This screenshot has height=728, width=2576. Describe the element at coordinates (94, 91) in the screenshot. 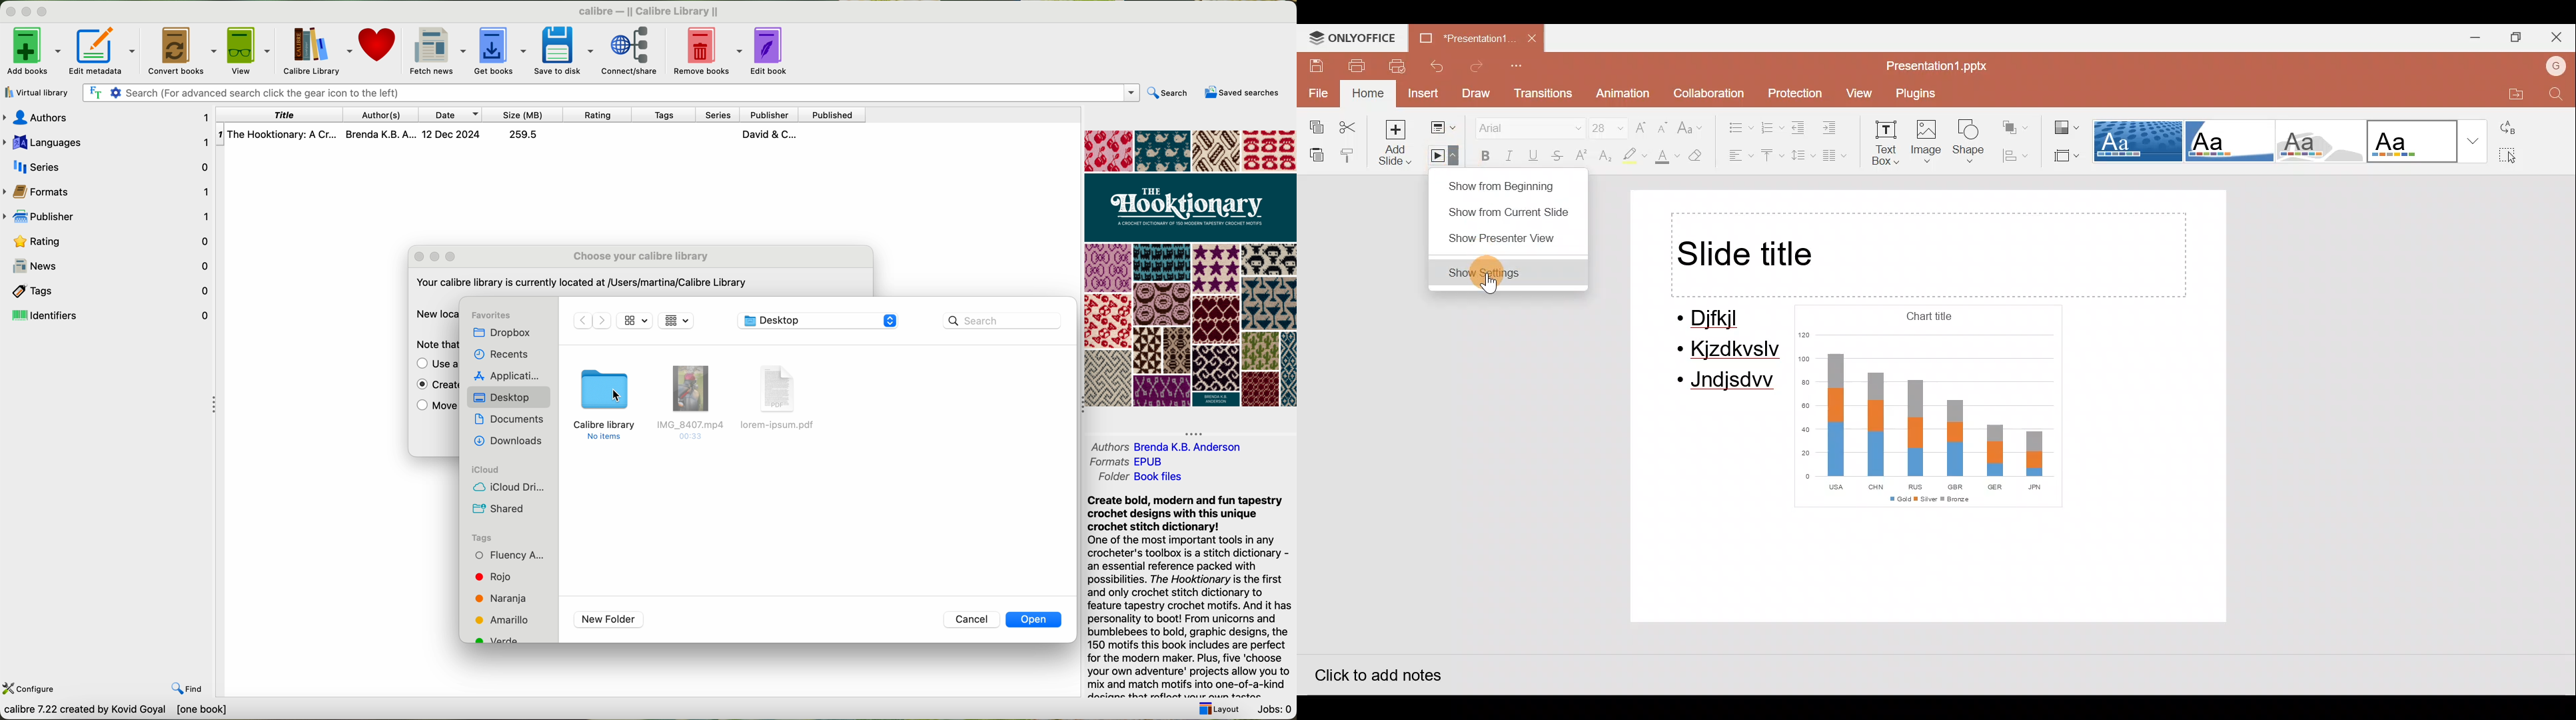

I see `Find the text` at that location.